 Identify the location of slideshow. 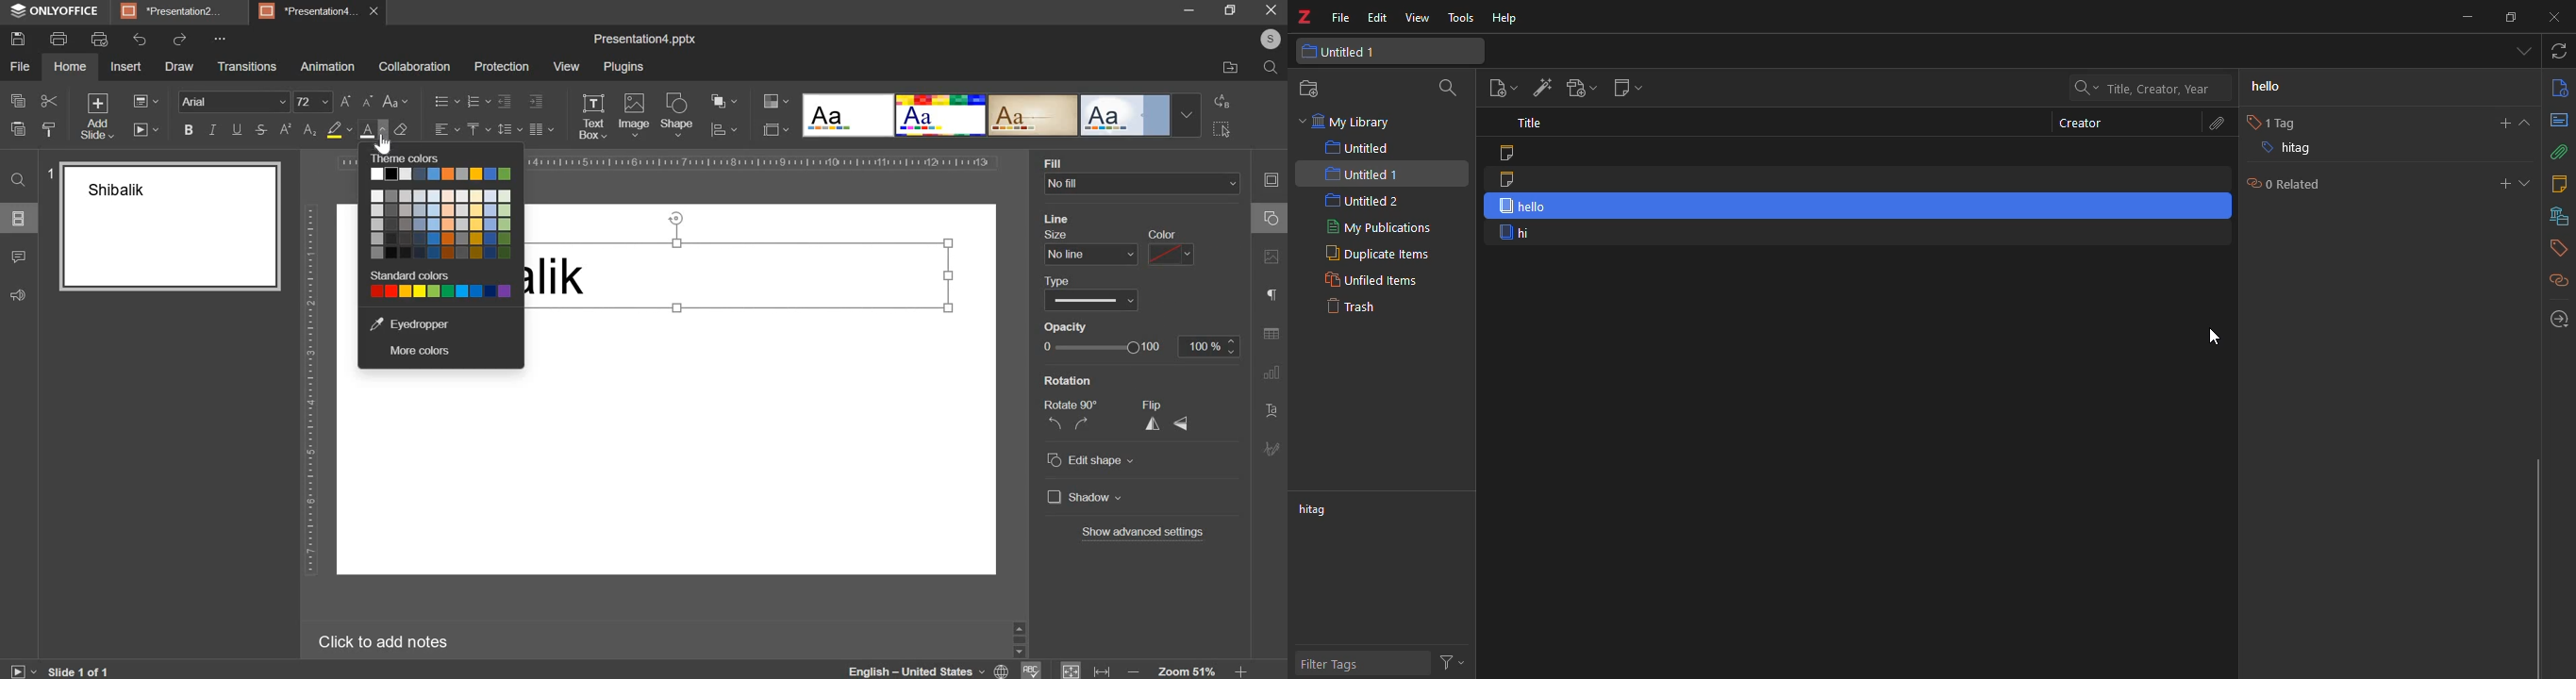
(145, 129).